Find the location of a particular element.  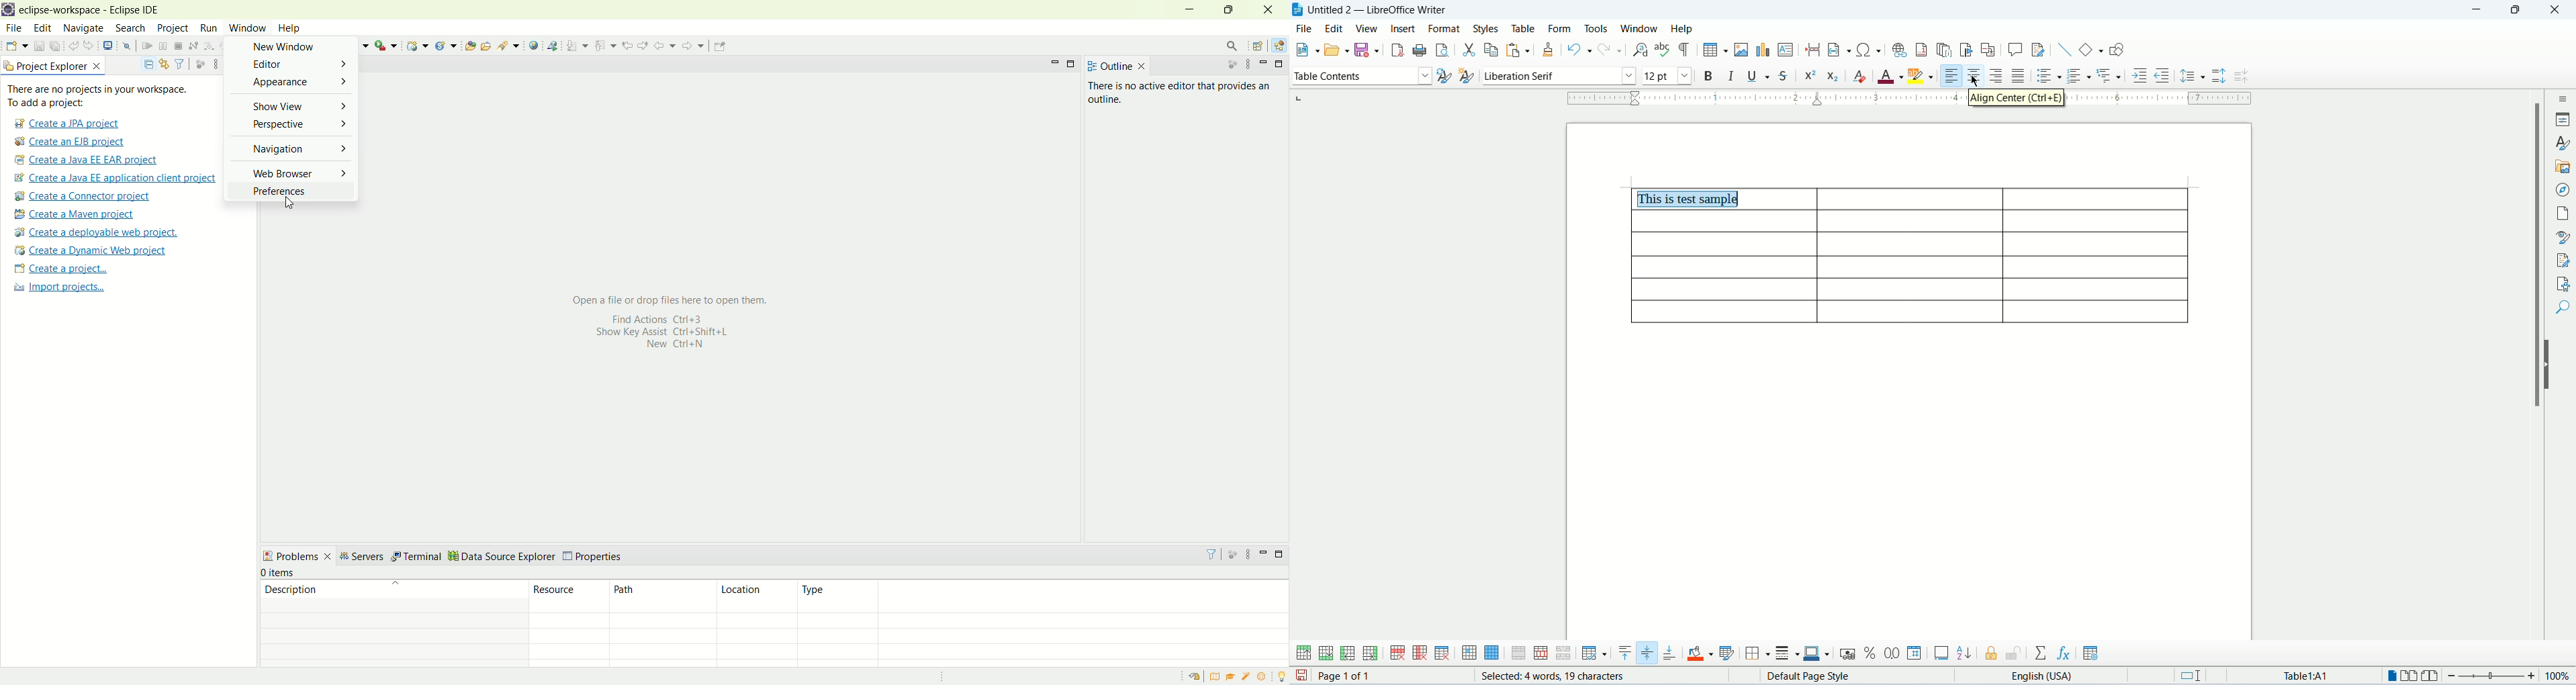

decimal format is located at coordinates (1894, 651).